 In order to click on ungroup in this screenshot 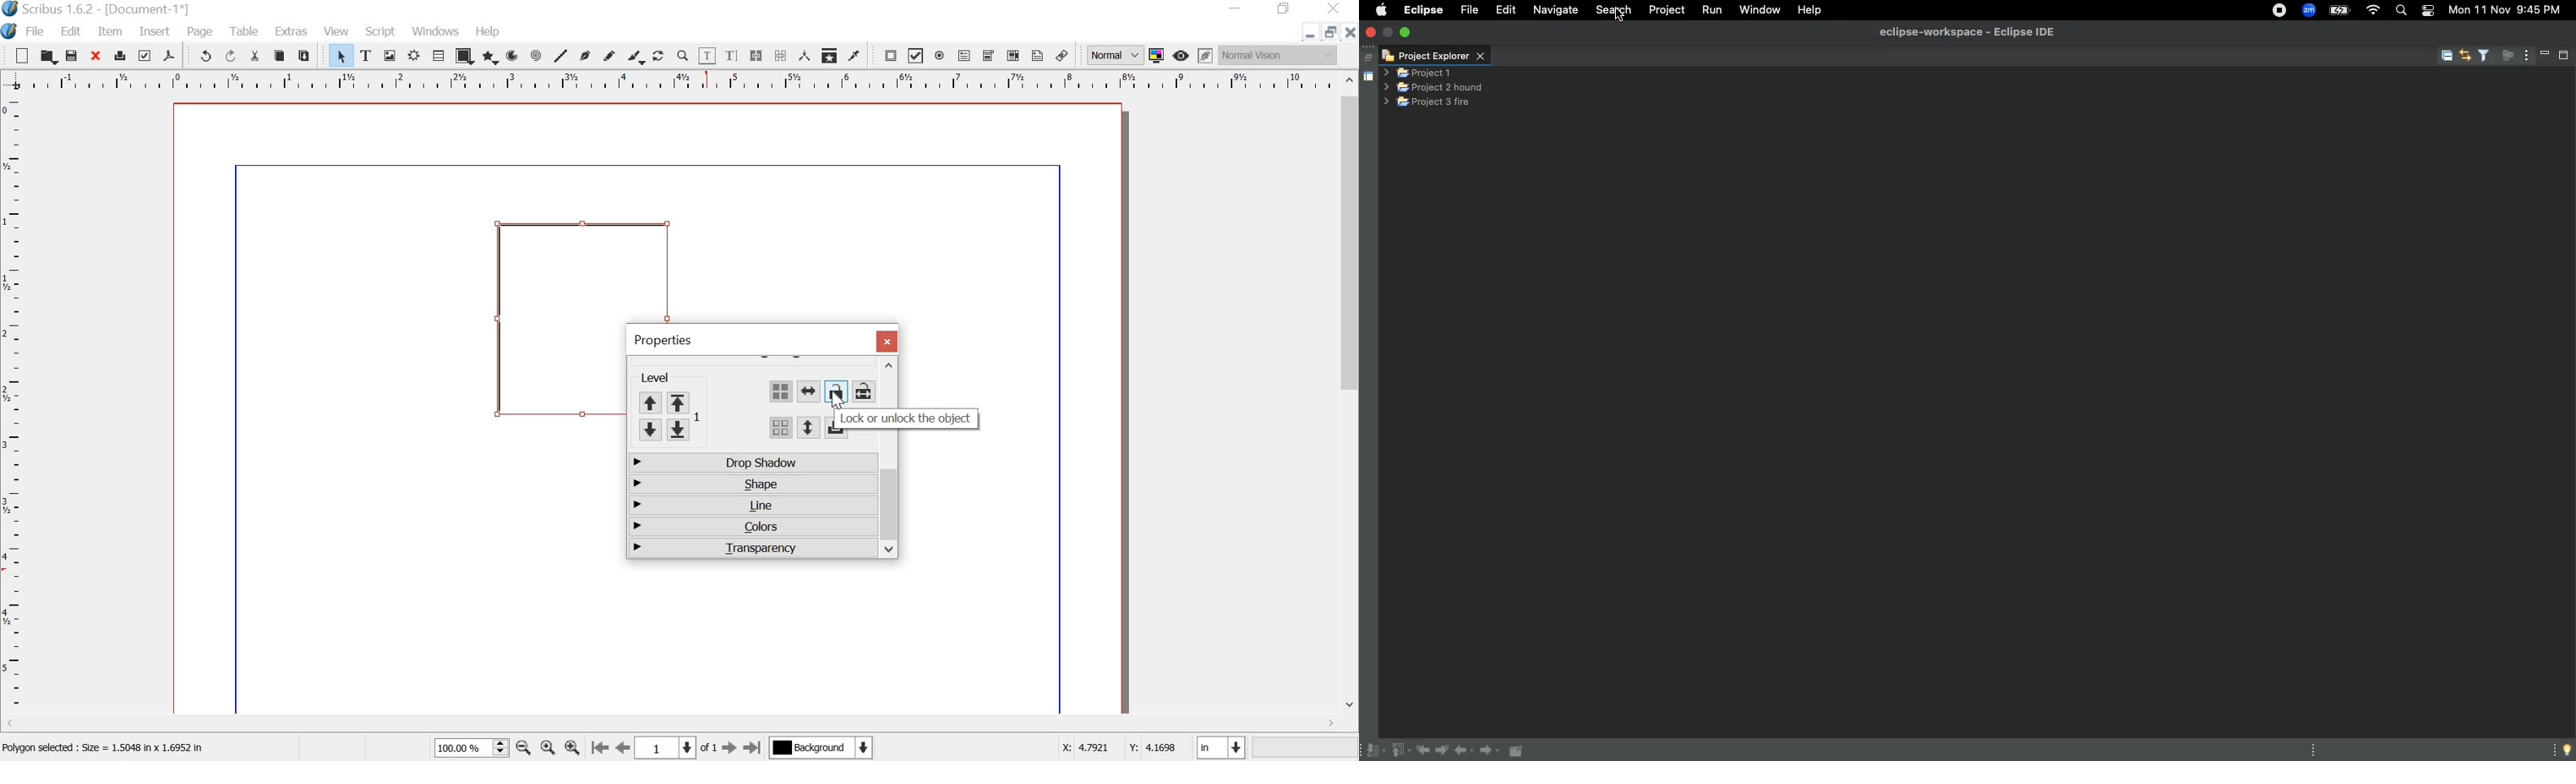, I will do `click(780, 429)`.